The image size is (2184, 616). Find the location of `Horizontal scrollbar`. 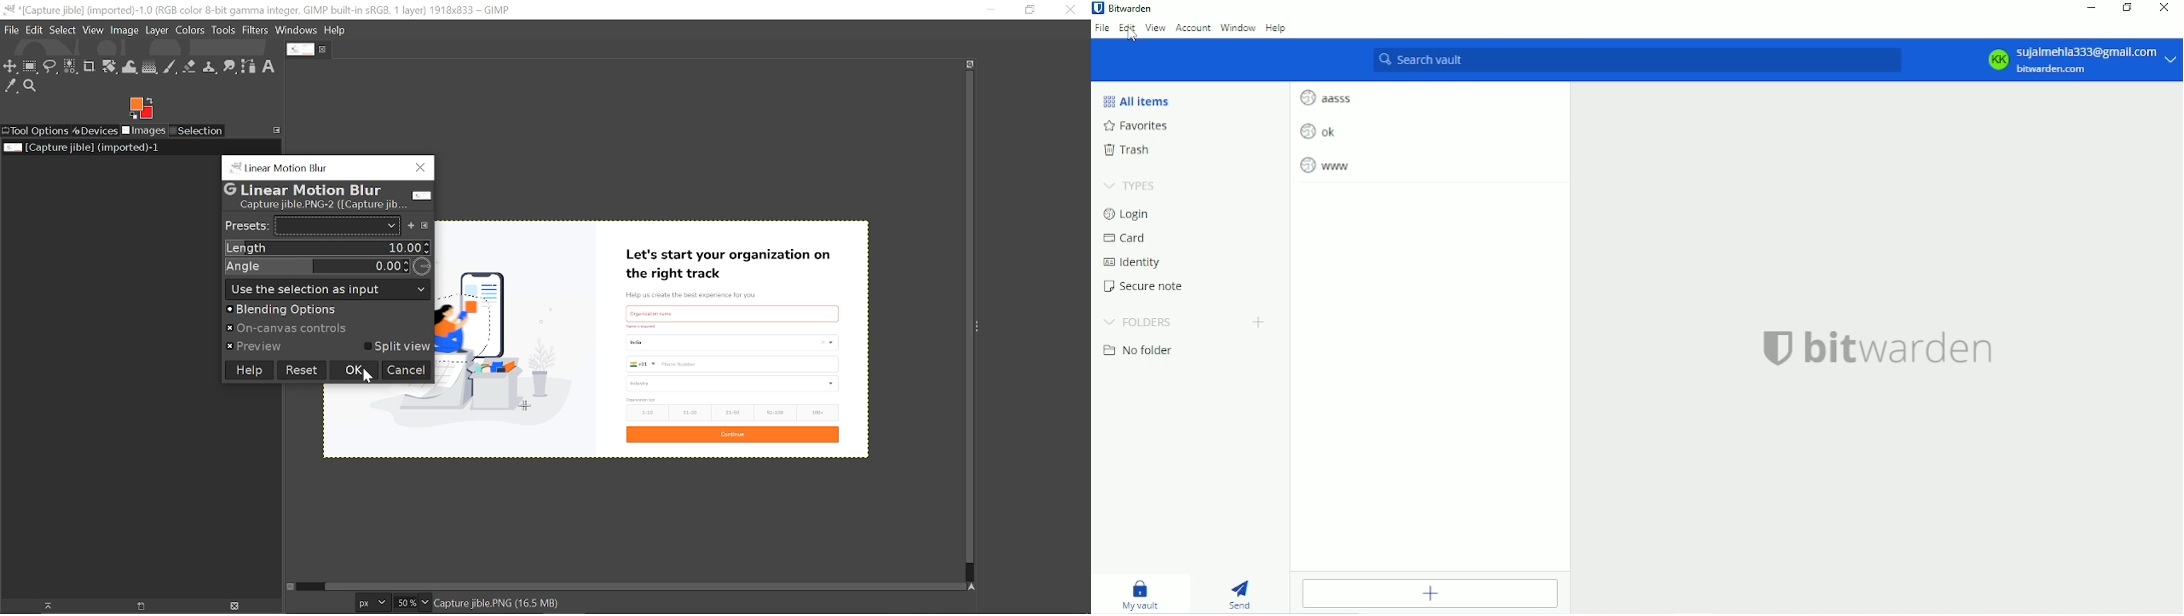

Horizontal scrollbar is located at coordinates (635, 583).